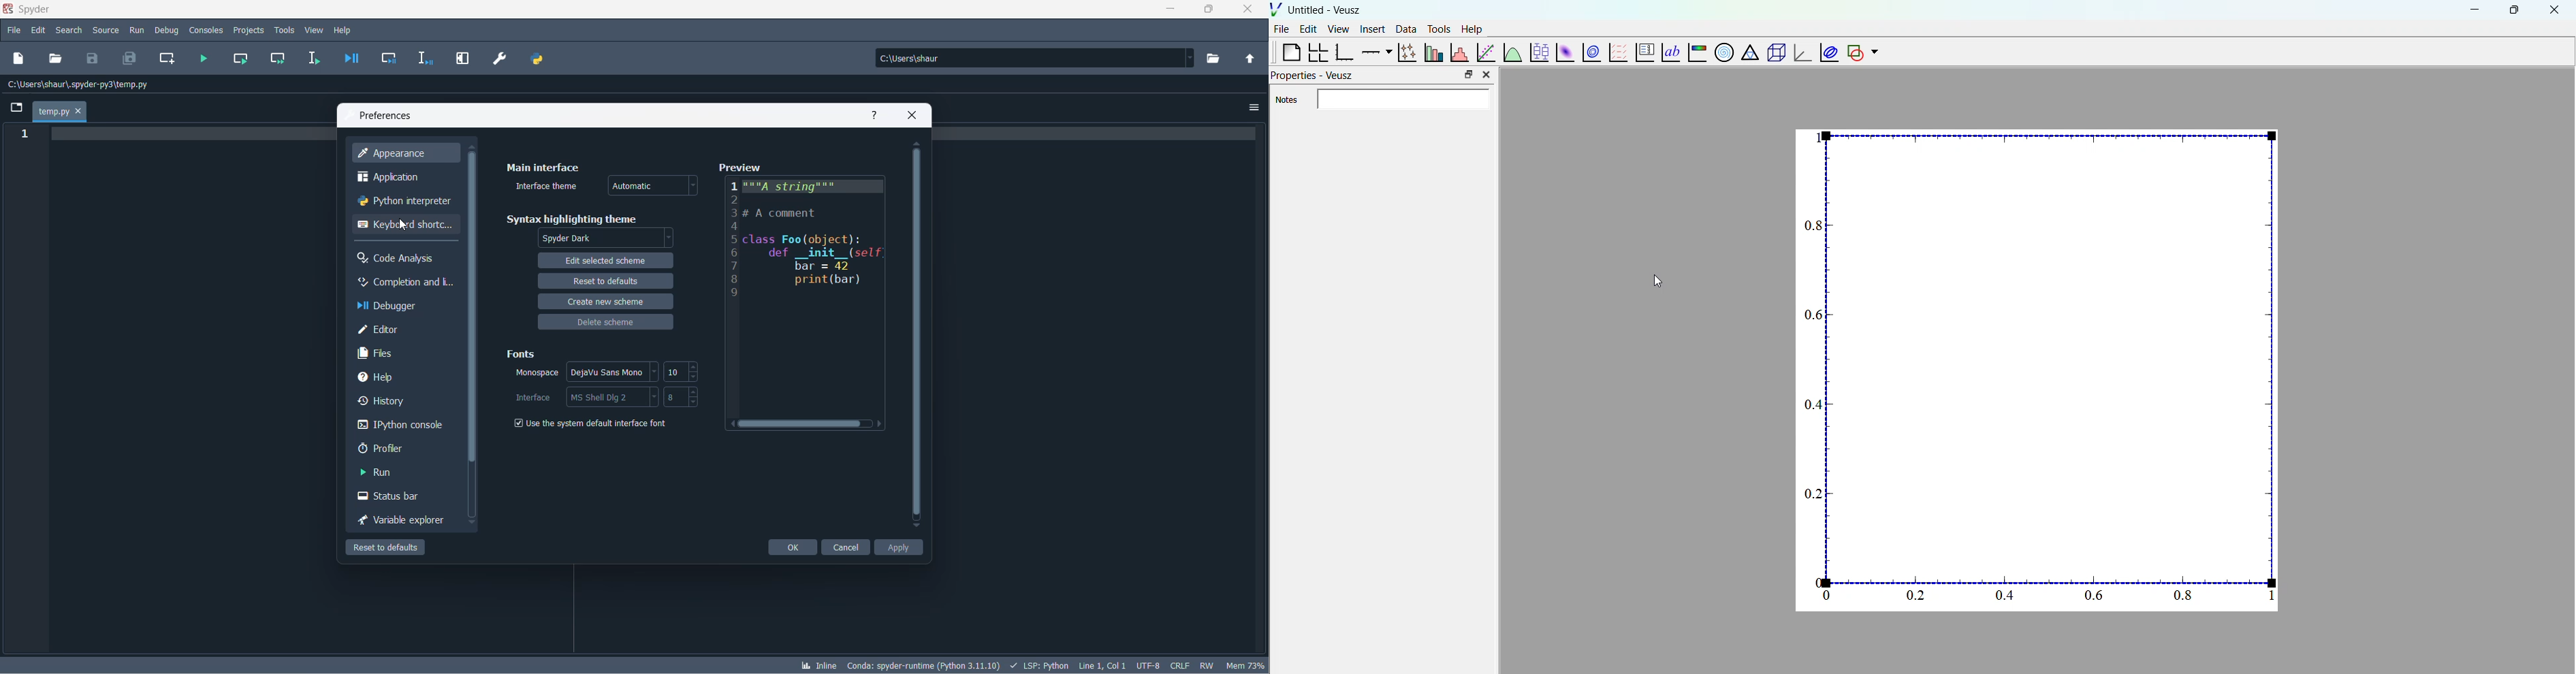 The width and height of the screenshot is (2576, 700). Describe the element at coordinates (537, 59) in the screenshot. I see `PYTHON PATH MANAGER` at that location.